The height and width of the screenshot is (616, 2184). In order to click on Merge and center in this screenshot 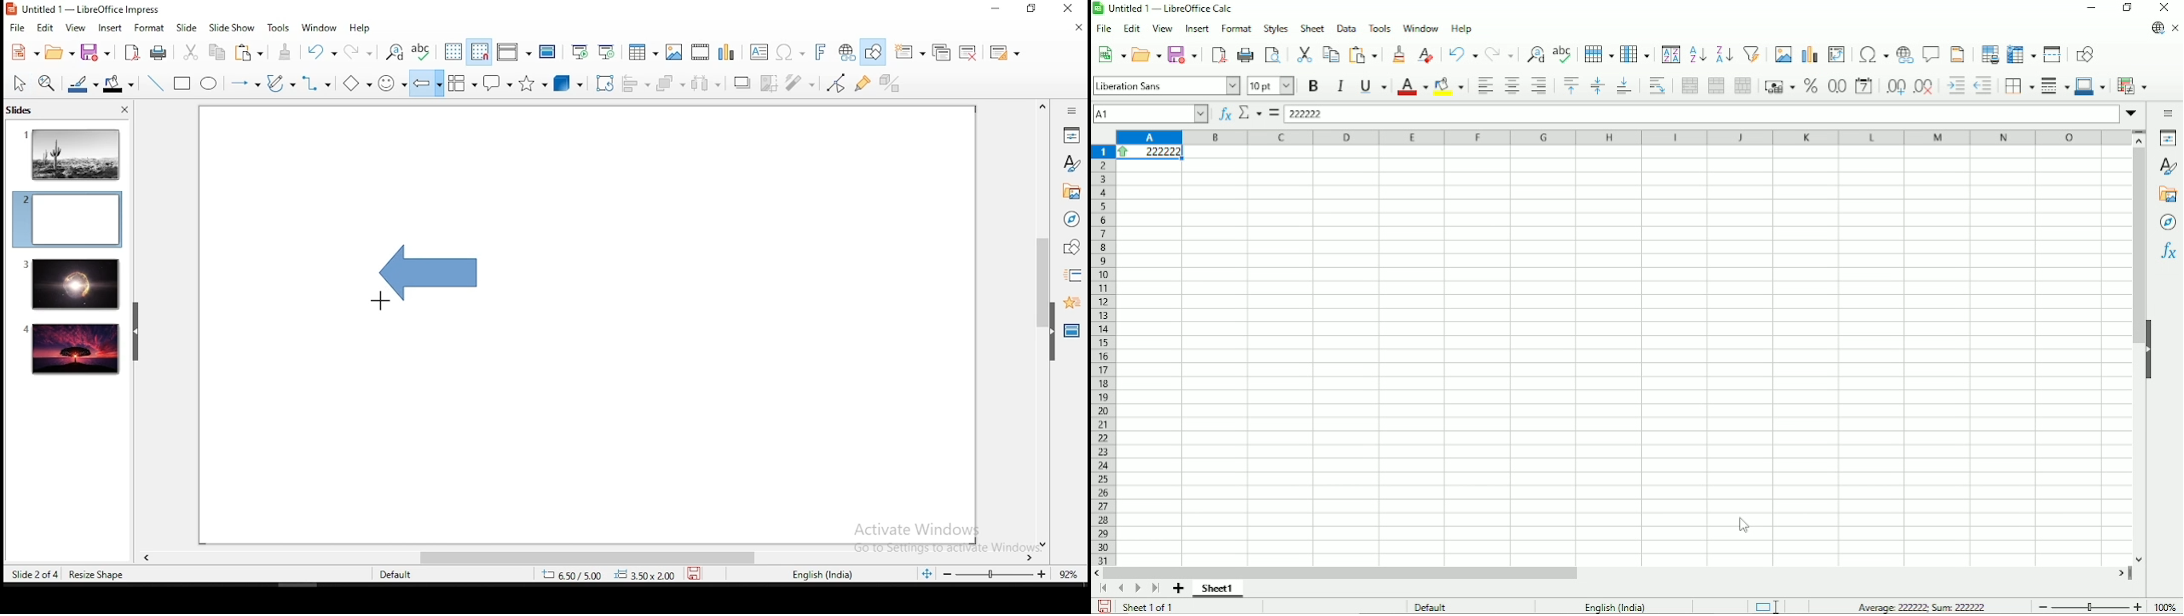, I will do `click(1689, 85)`.